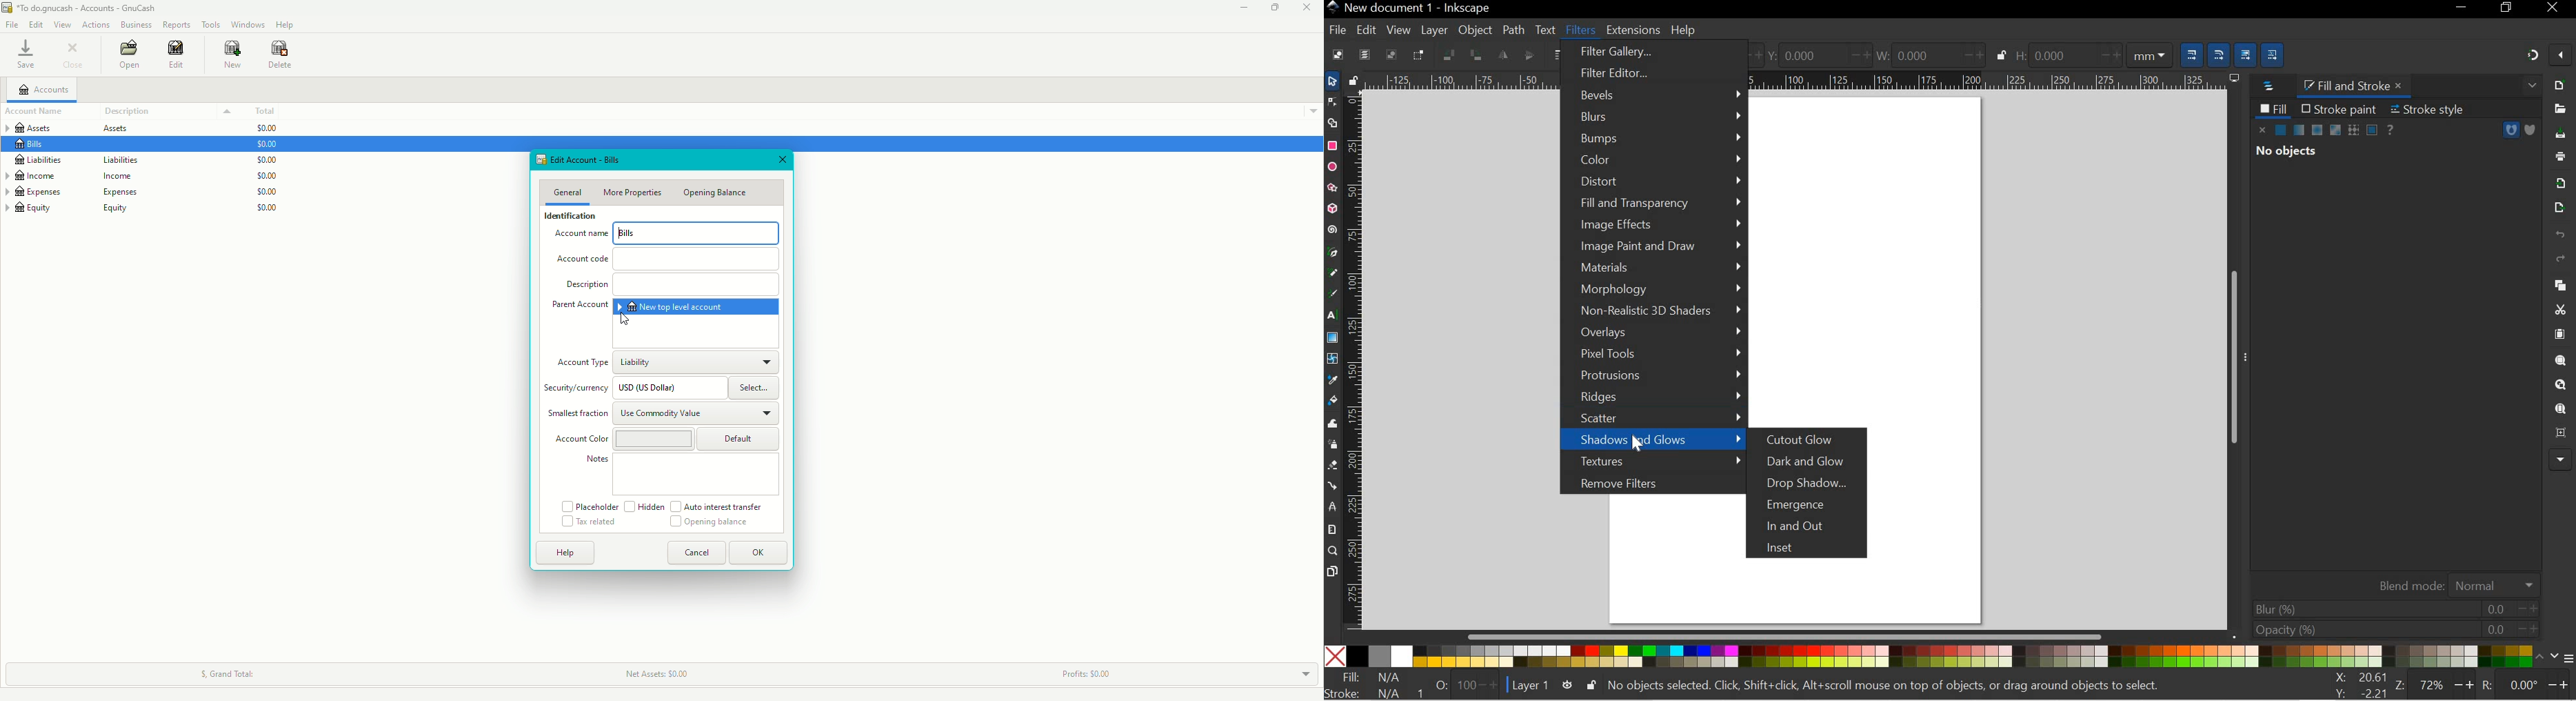  I want to click on BLURS, so click(1653, 117).